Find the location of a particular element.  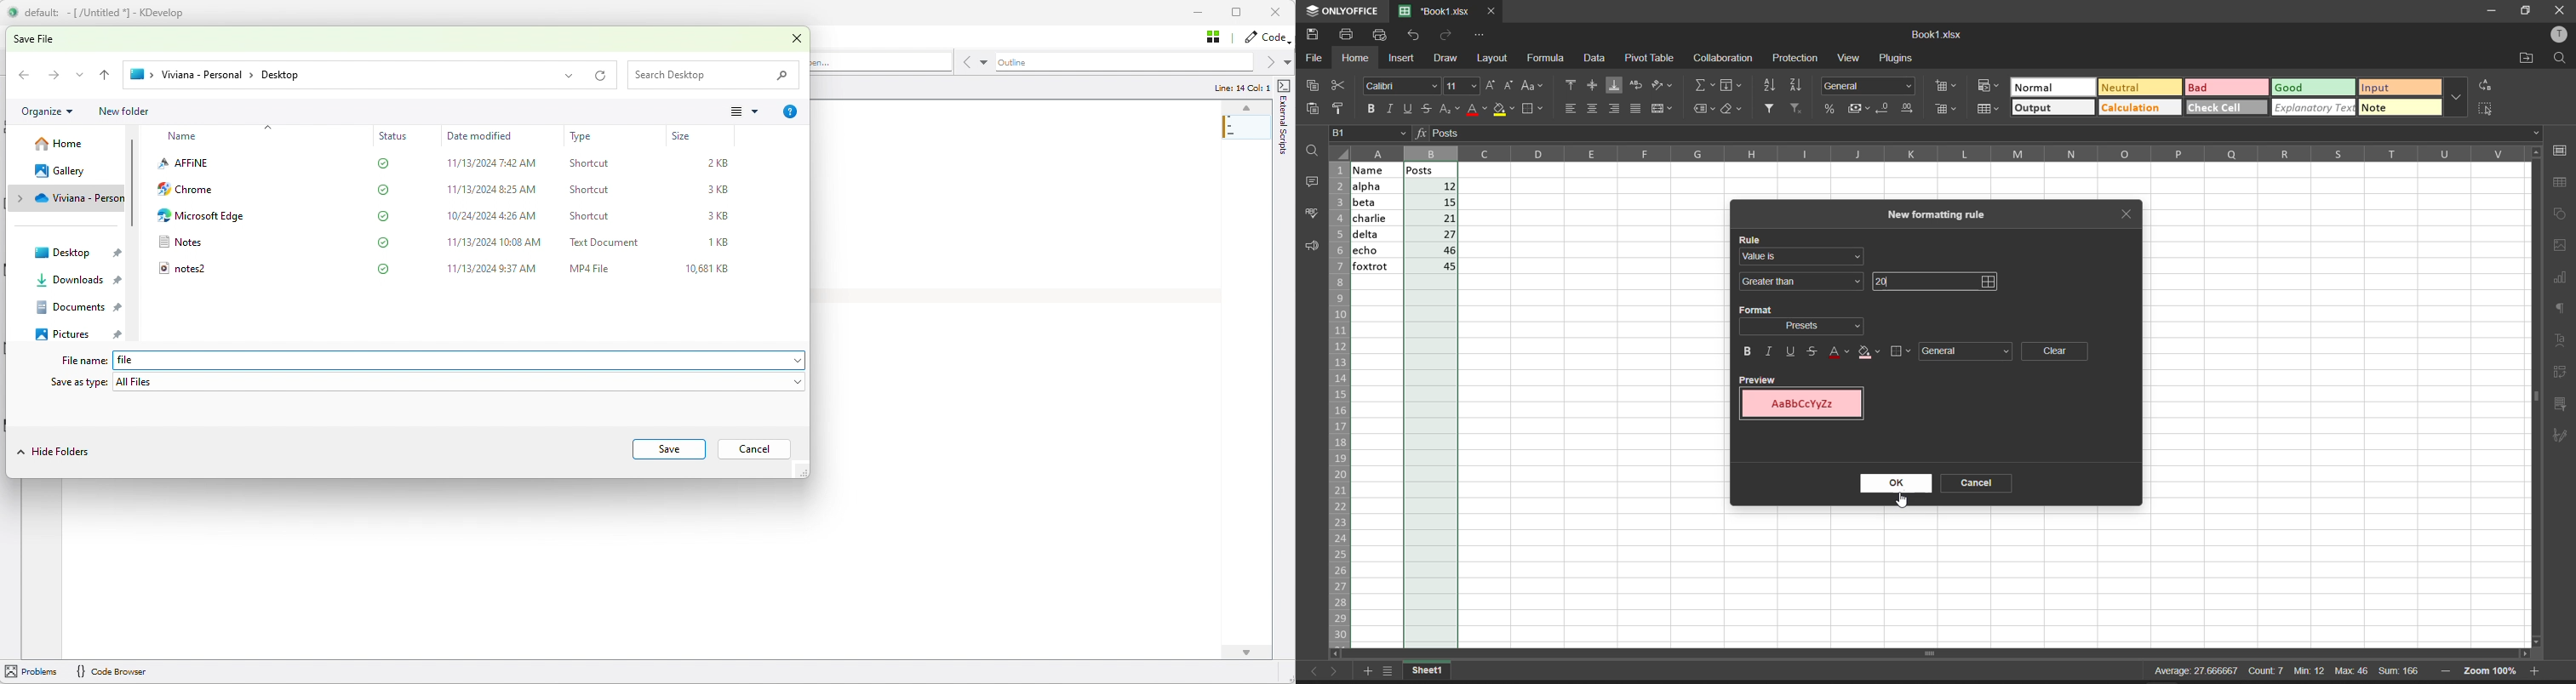

scroll up is located at coordinates (2537, 154).